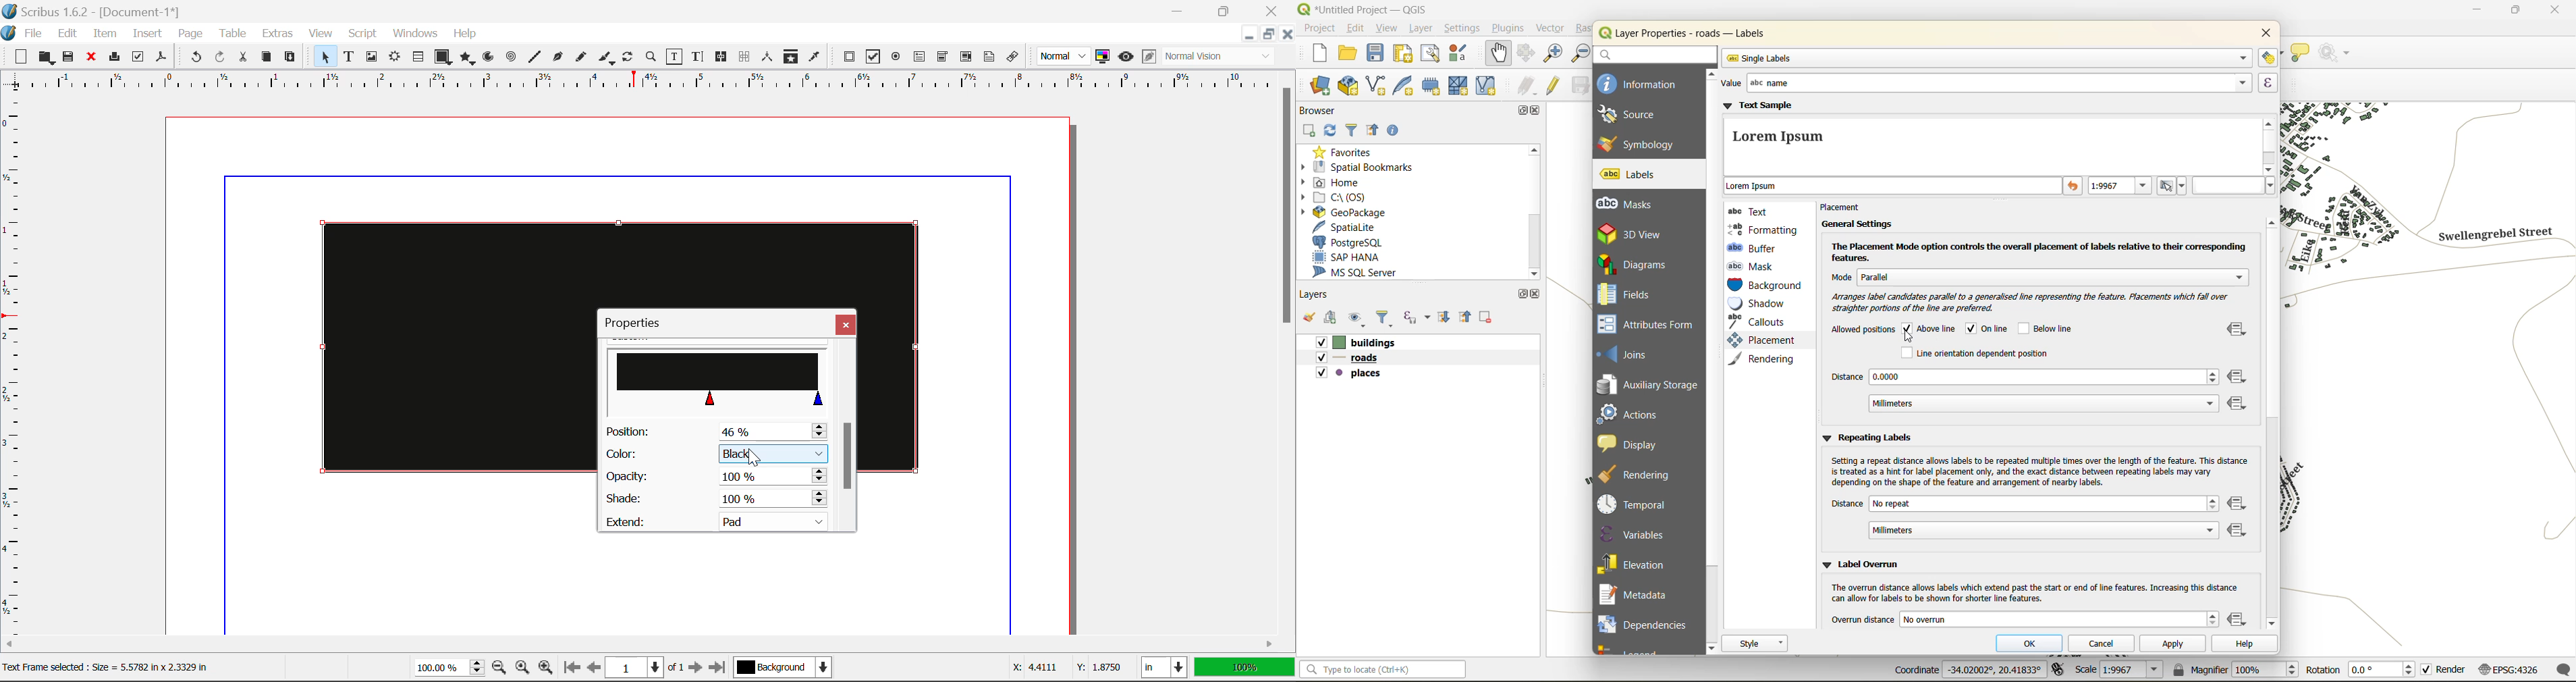 Image resolution: width=2576 pixels, height=700 pixels. Describe the element at coordinates (1386, 319) in the screenshot. I see `filter ` at that location.